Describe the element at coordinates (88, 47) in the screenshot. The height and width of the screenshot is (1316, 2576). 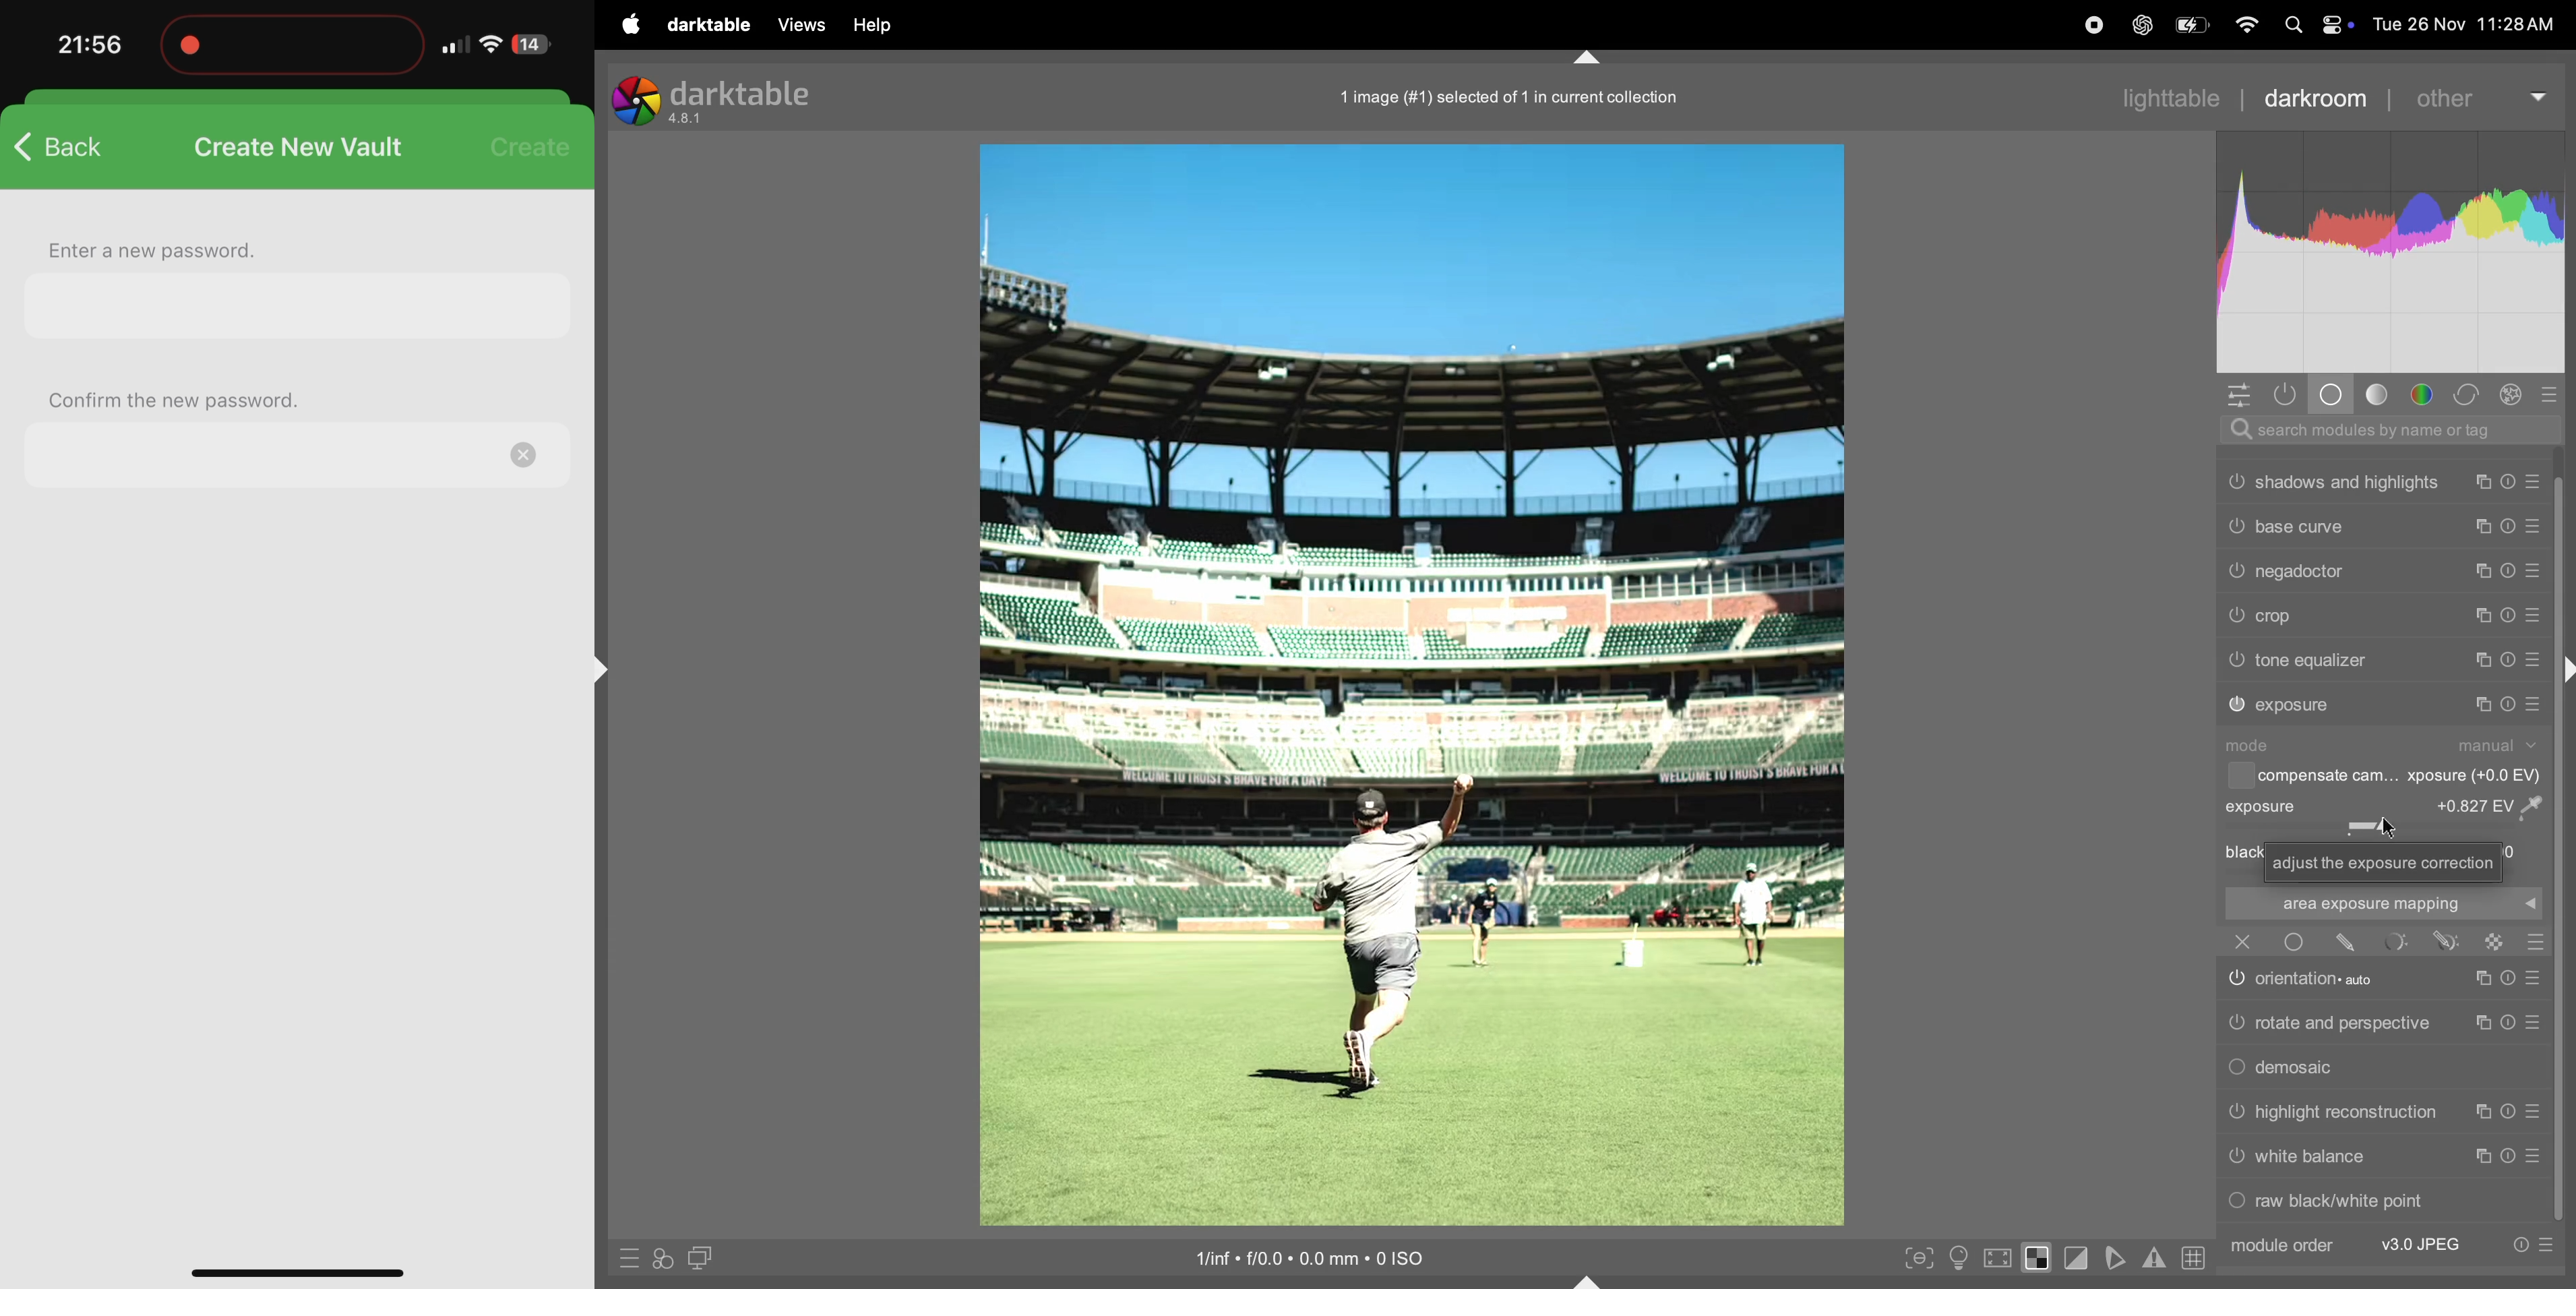
I see `21:56` at that location.